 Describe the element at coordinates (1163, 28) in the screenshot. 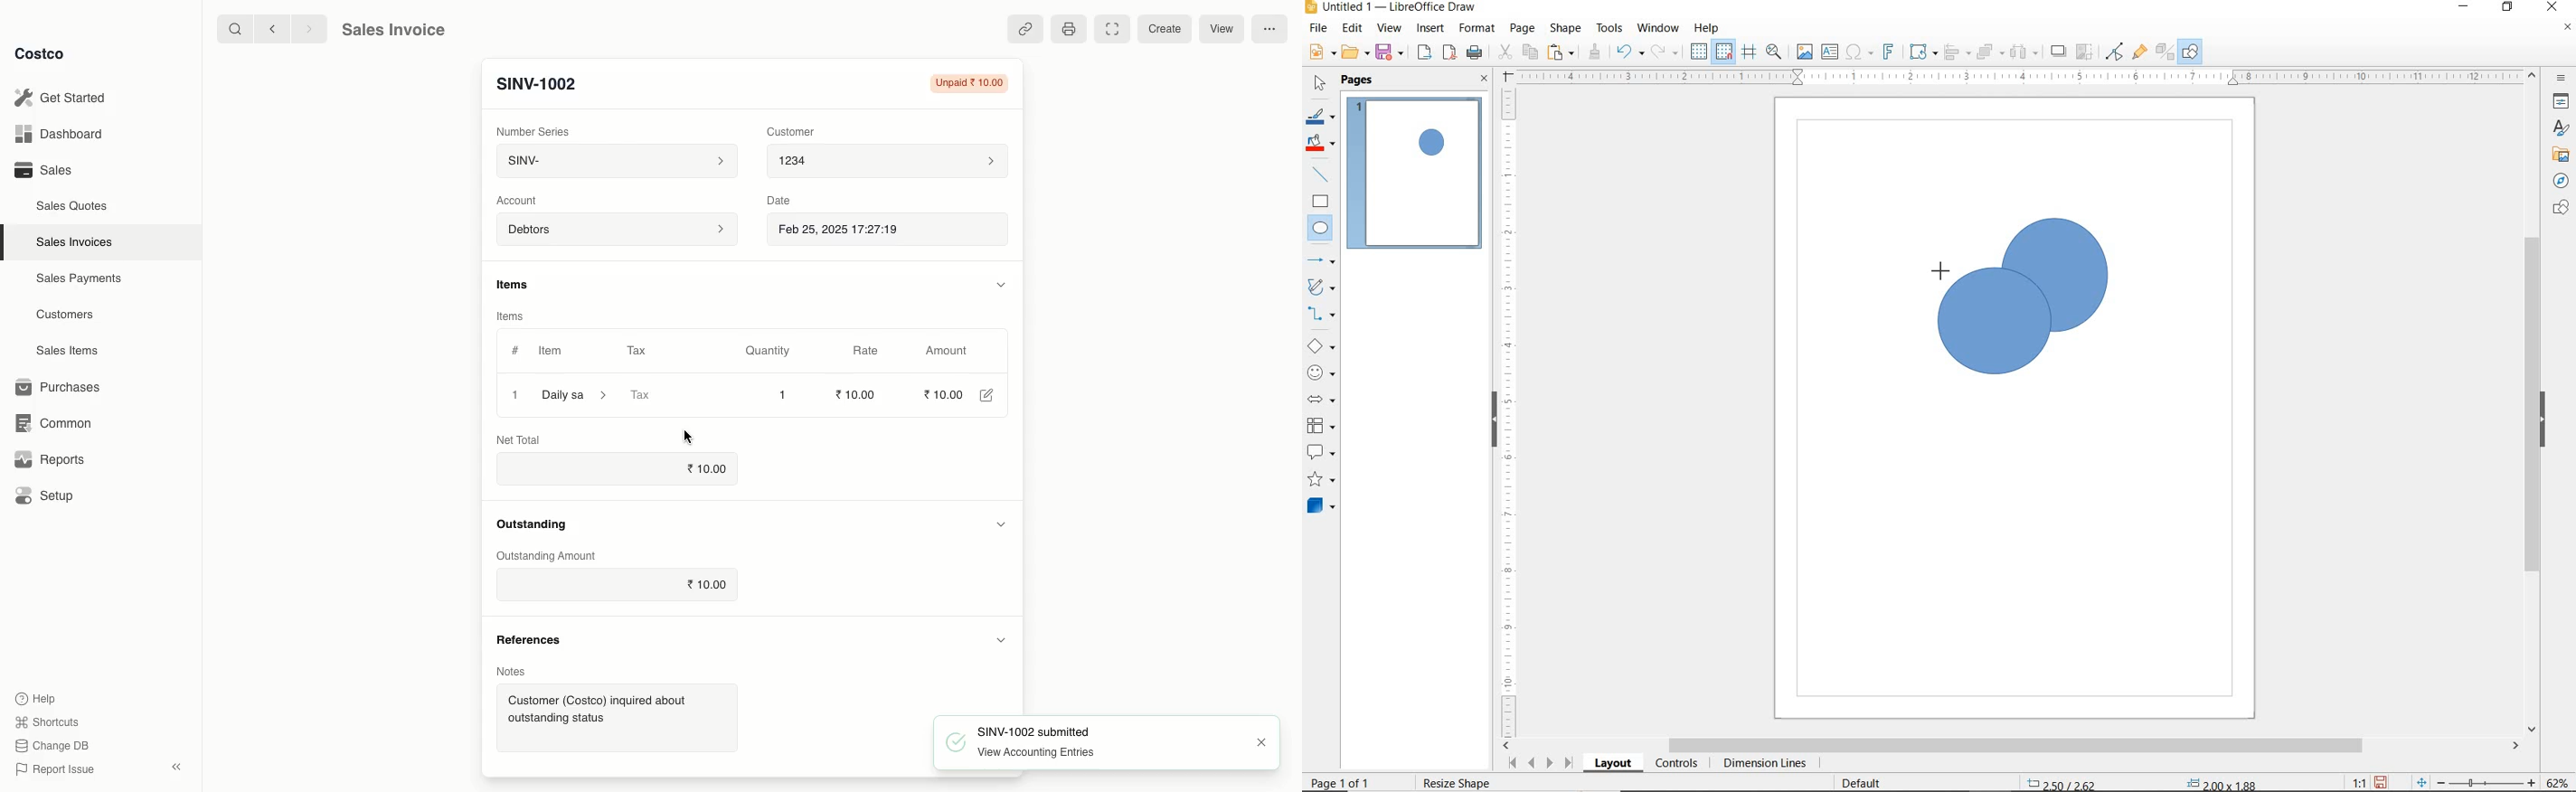

I see `Create` at that location.